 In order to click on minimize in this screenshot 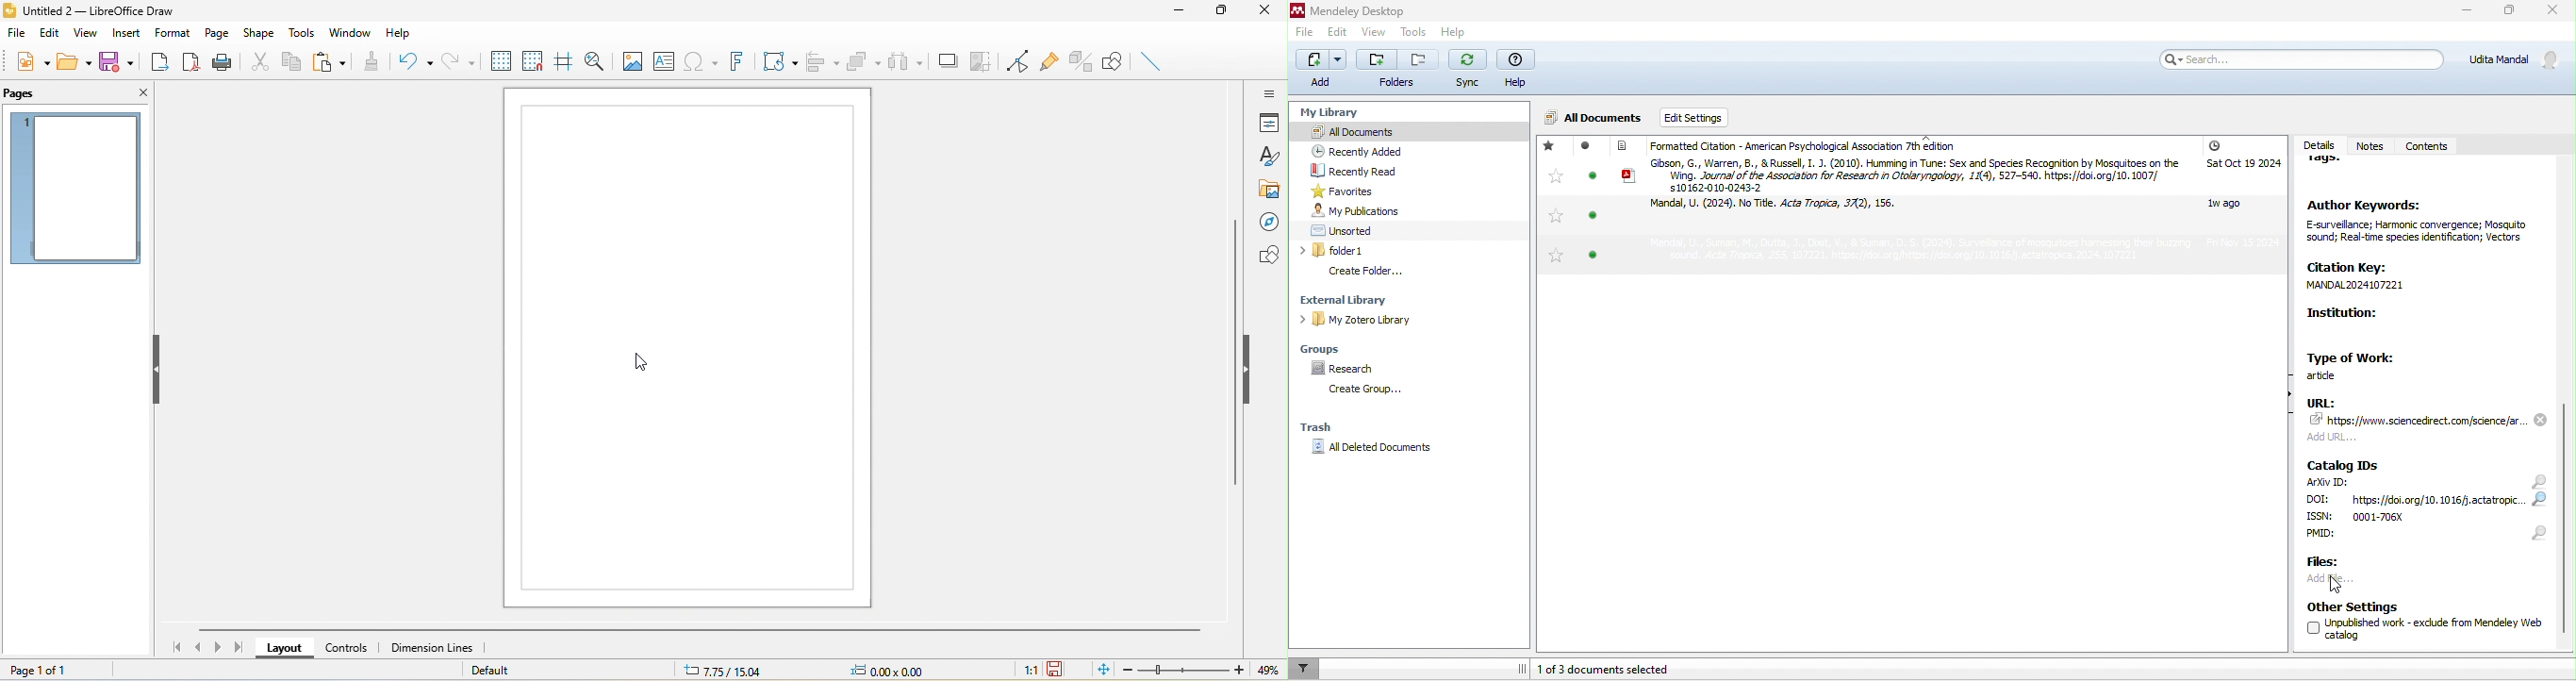, I will do `click(2464, 12)`.